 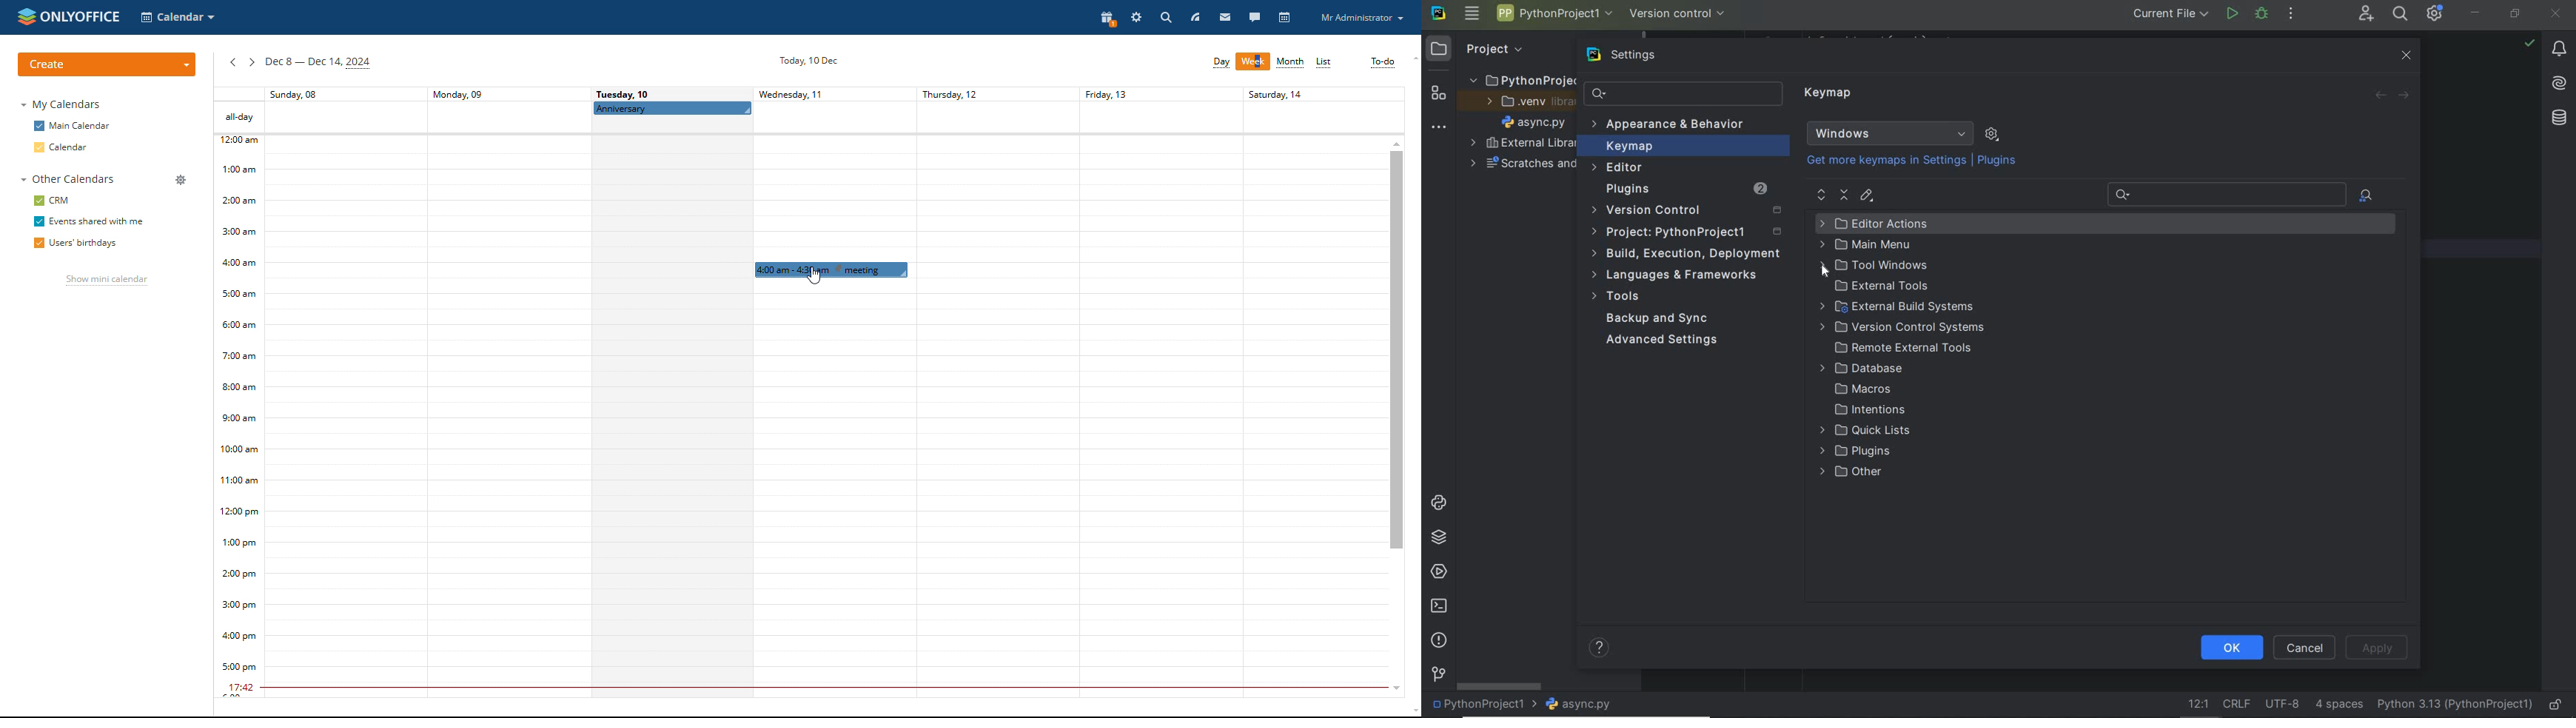 I want to click on problems, so click(x=1438, y=641).